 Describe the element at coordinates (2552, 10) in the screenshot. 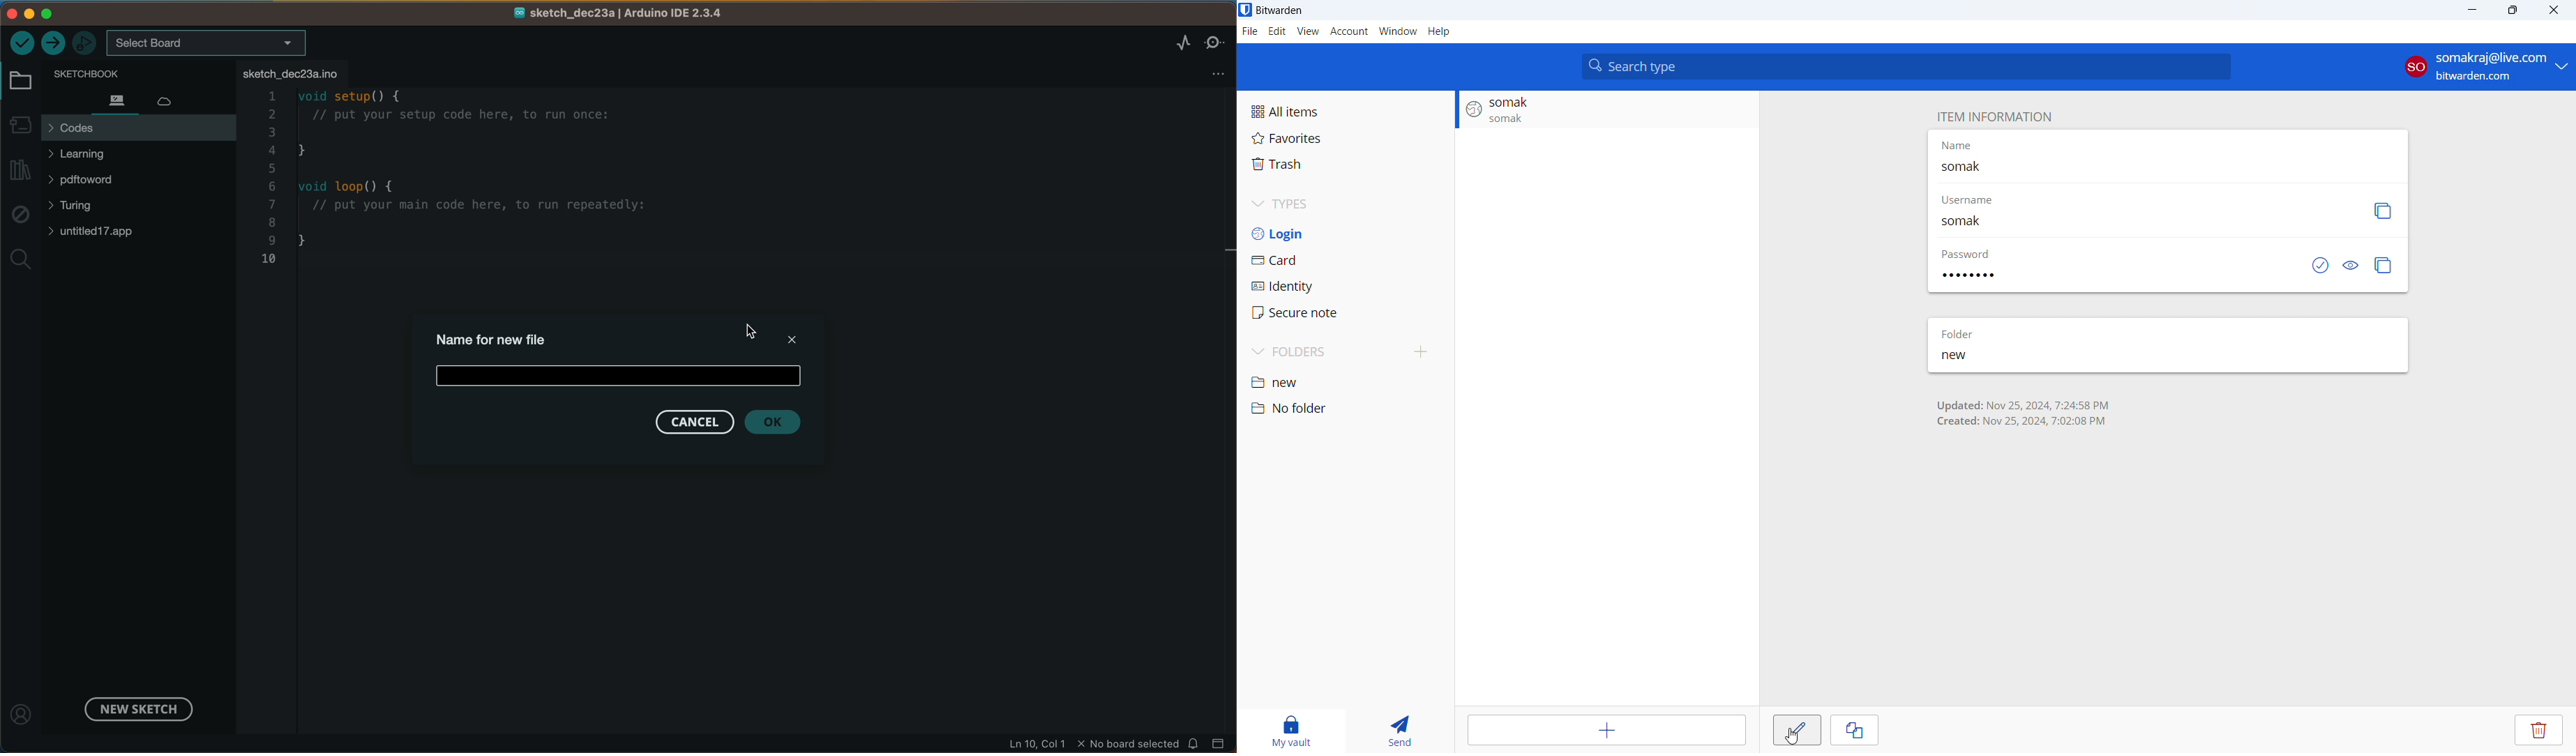

I see `close` at that location.